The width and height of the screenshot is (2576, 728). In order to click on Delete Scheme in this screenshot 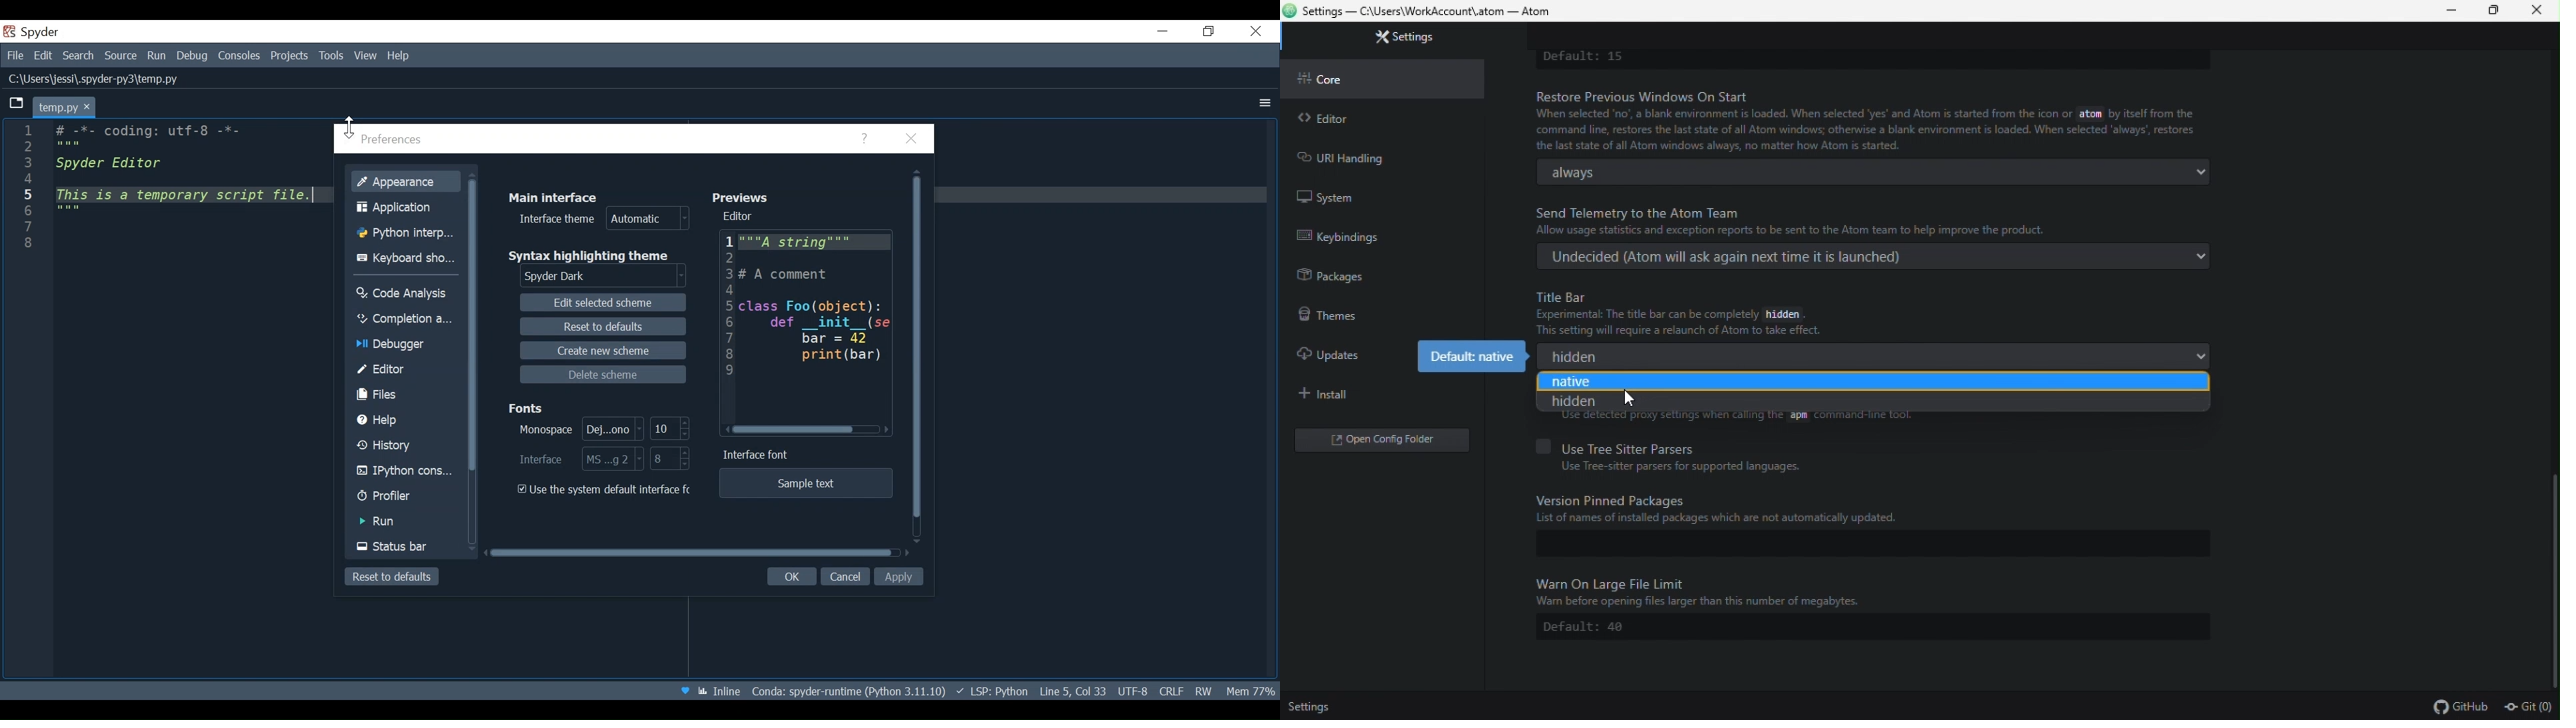, I will do `click(603, 374)`.